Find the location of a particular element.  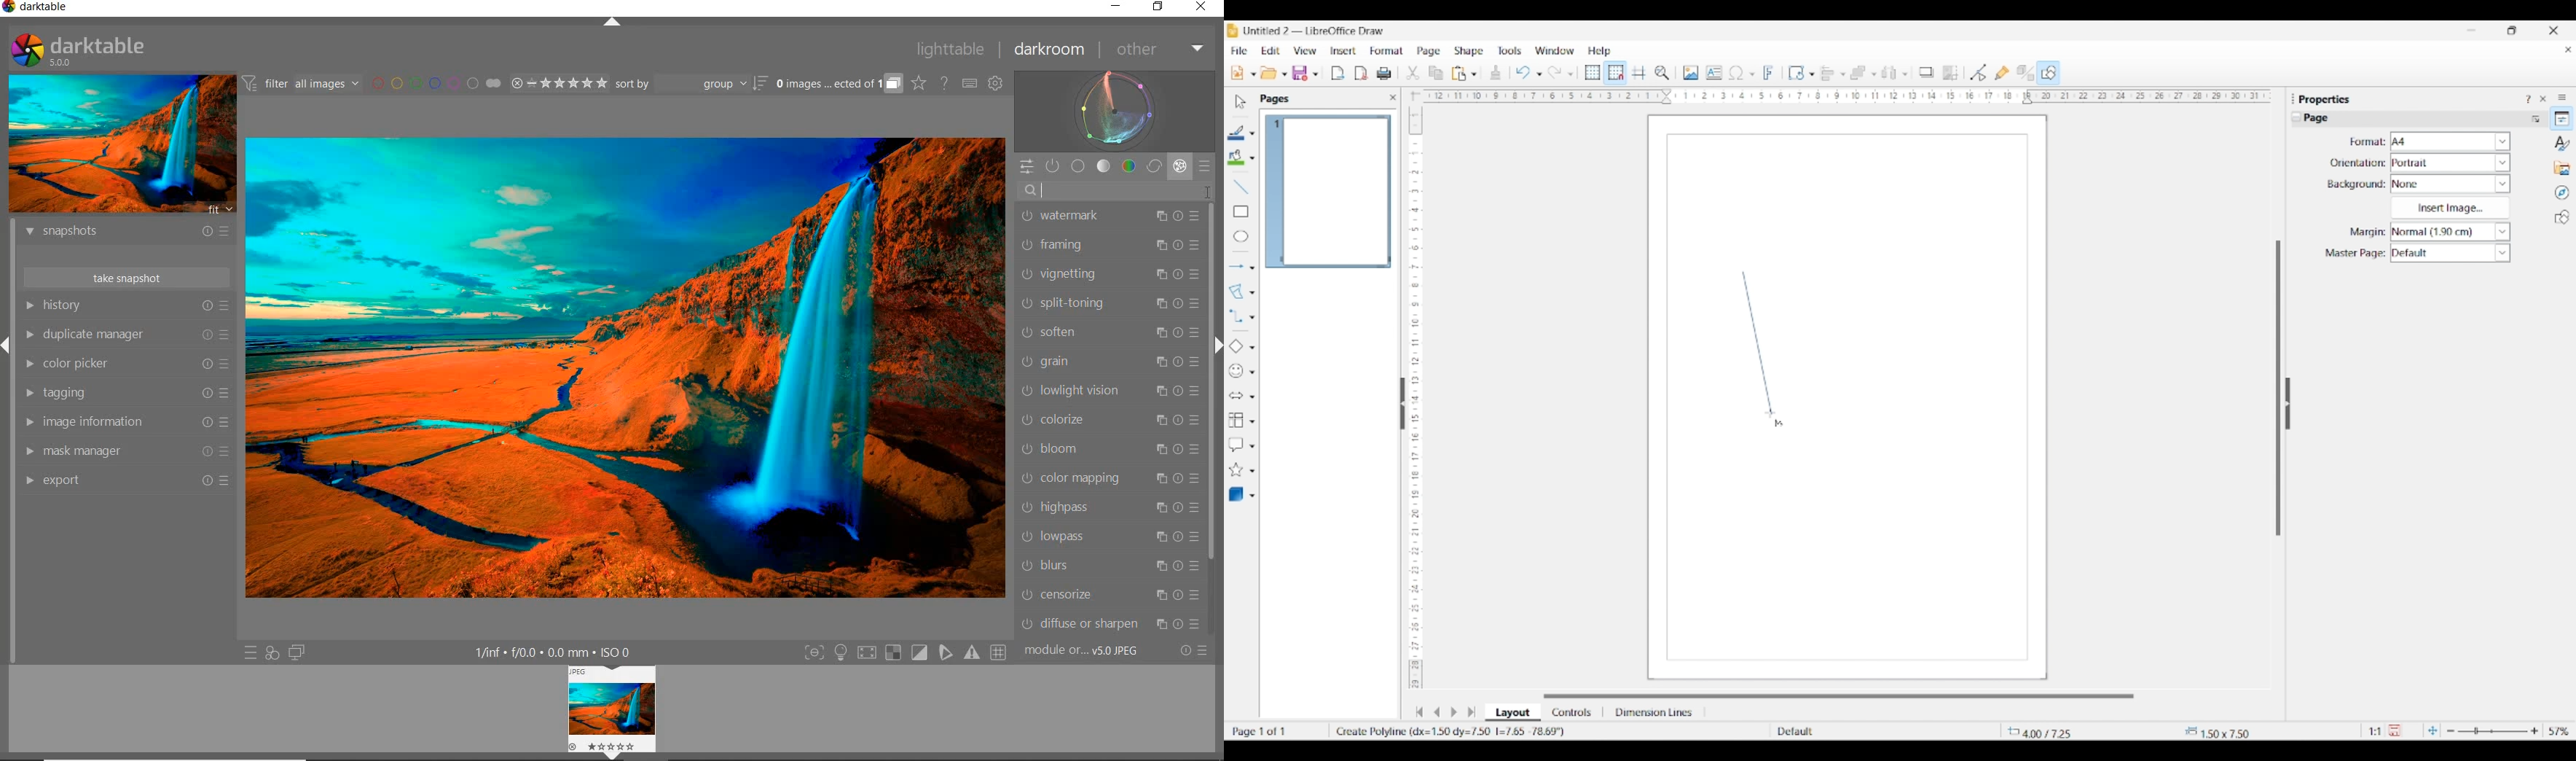

Section title - Pages is located at coordinates (1277, 99).